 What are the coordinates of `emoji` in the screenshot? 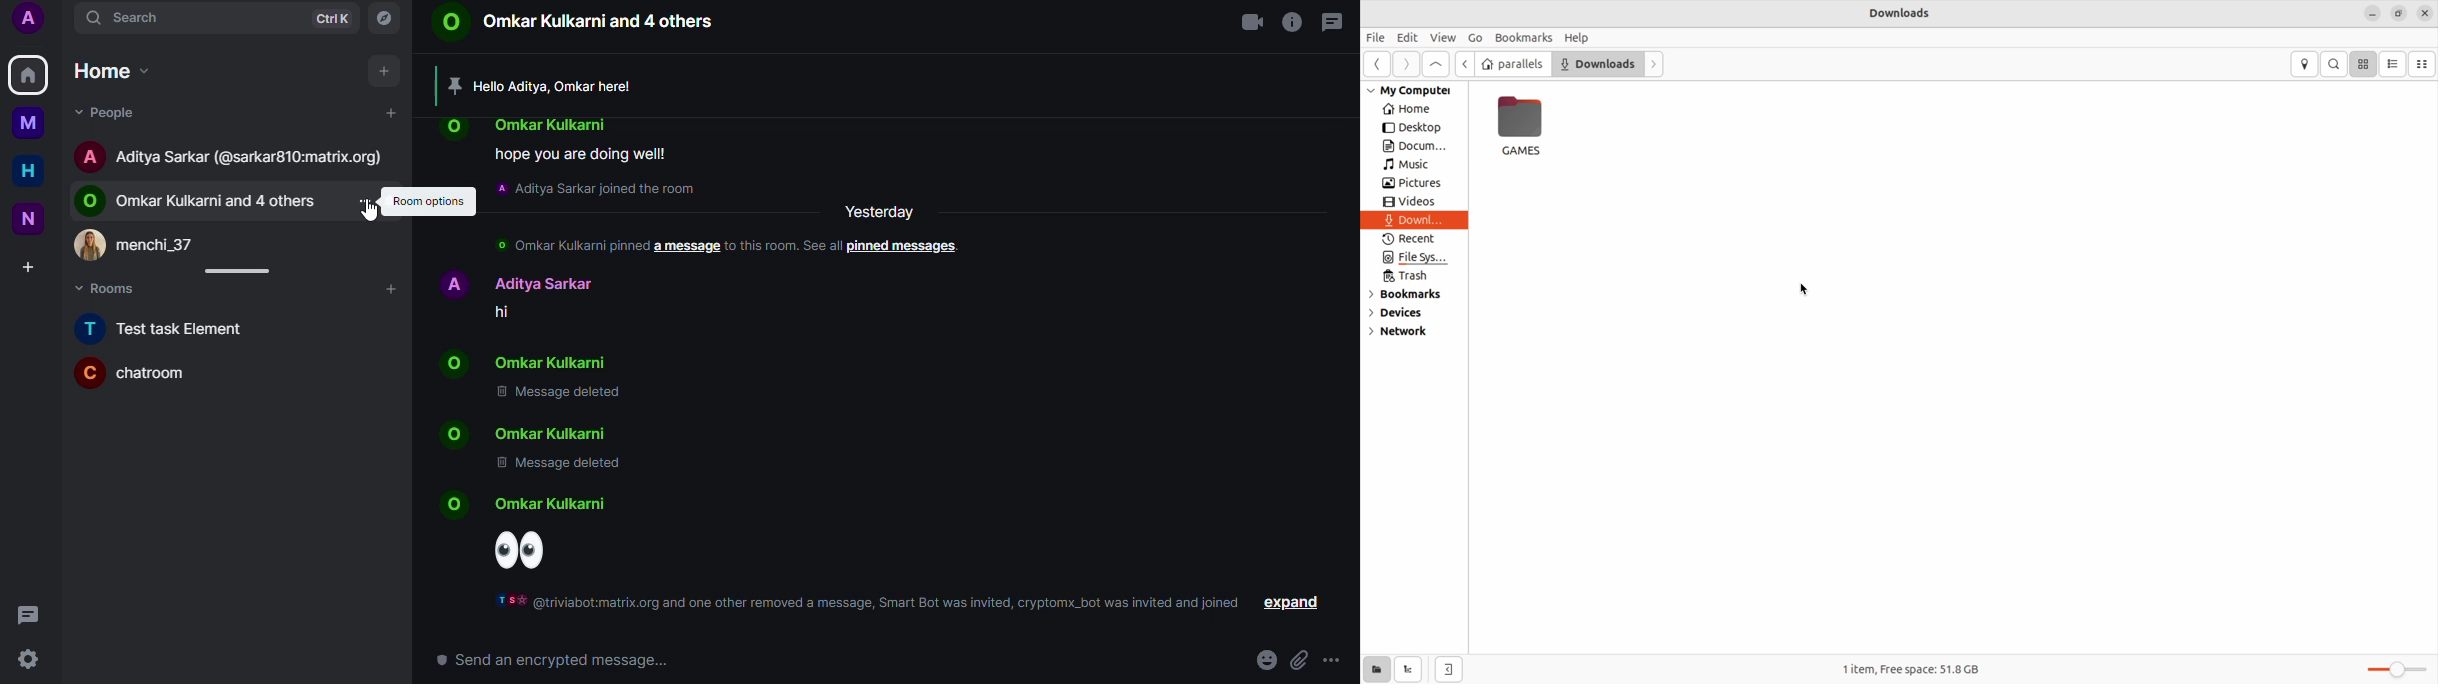 It's located at (1266, 658).